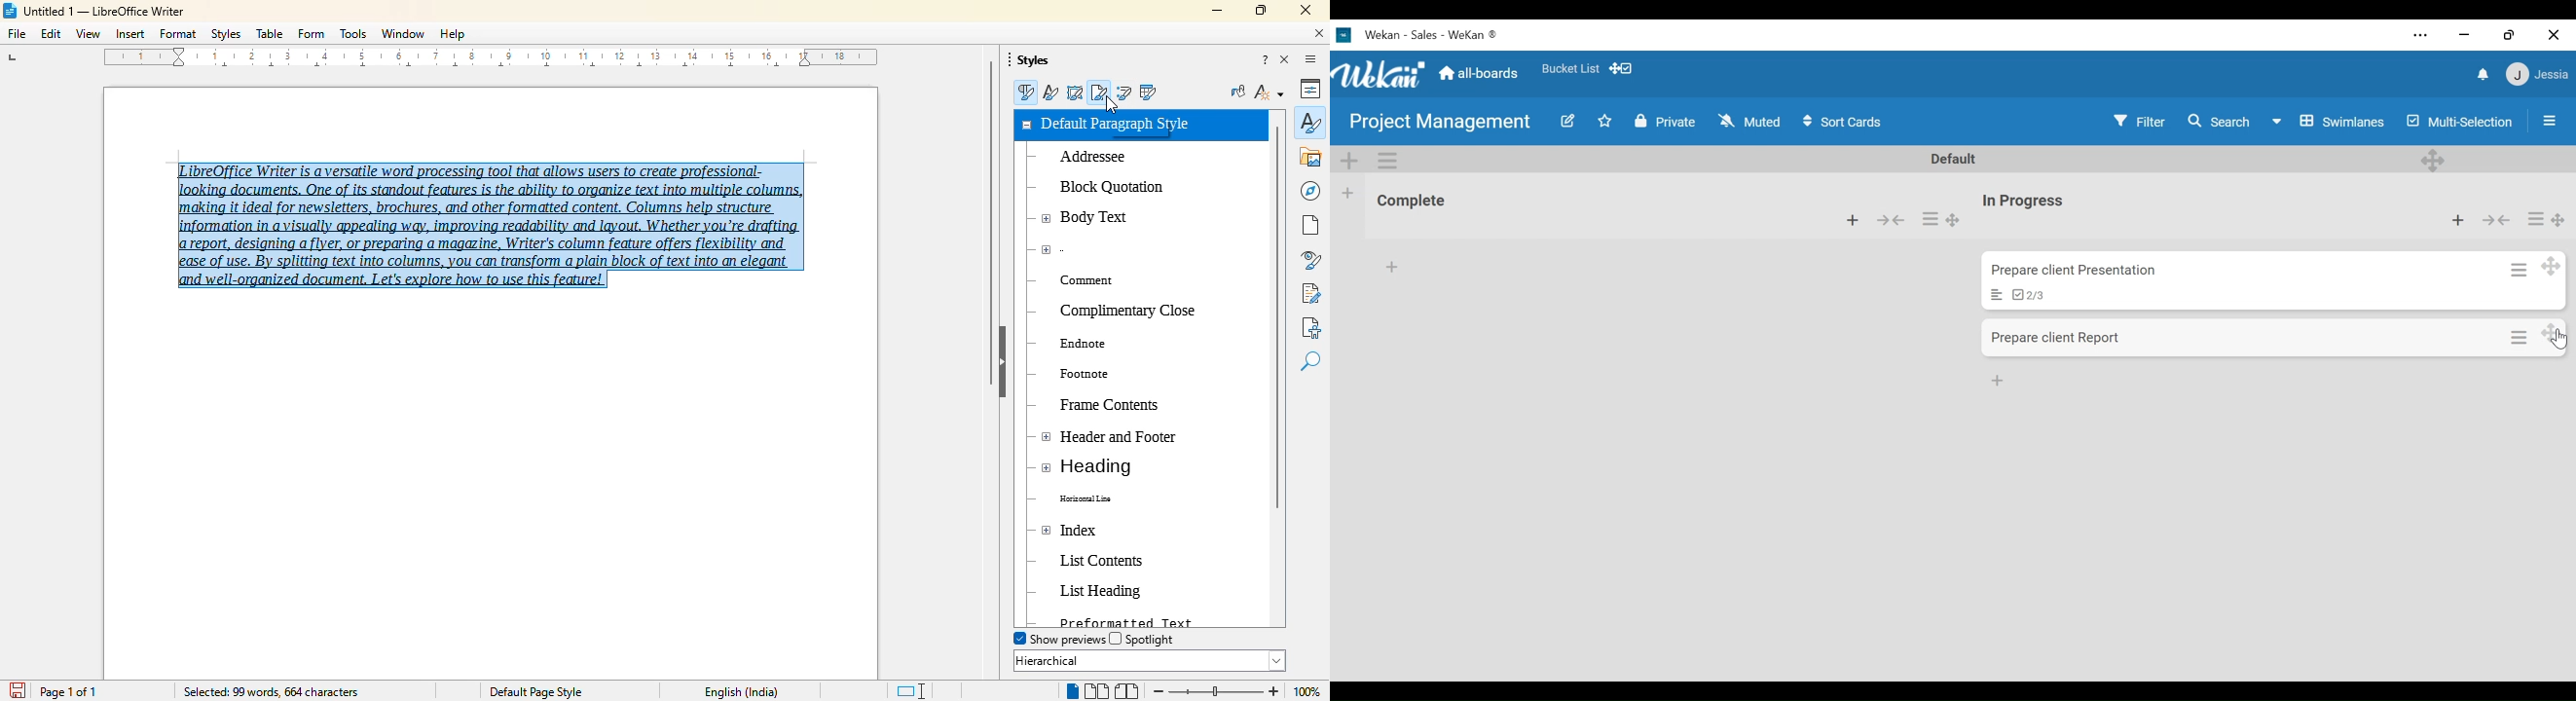  Describe the element at coordinates (1079, 276) in the screenshot. I see `| I Comment` at that location.